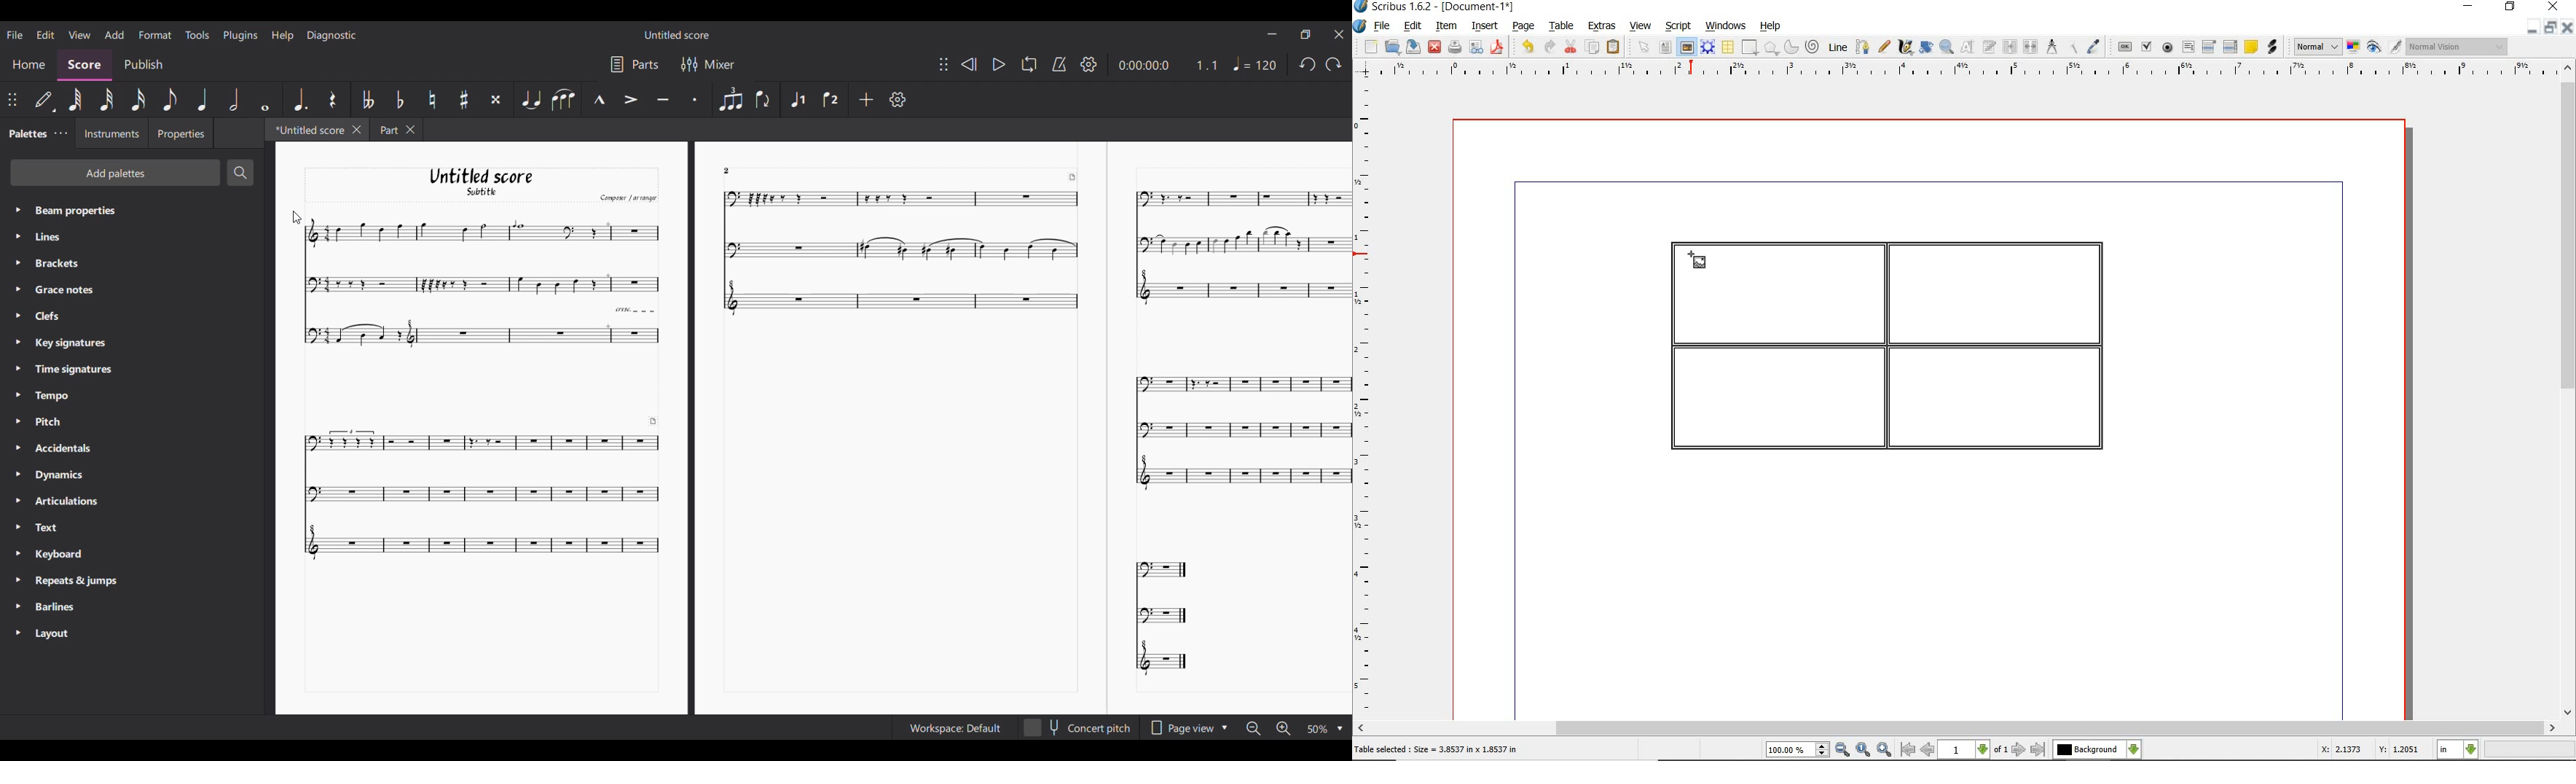  Describe the element at coordinates (2252, 47) in the screenshot. I see `text annotation` at that location.